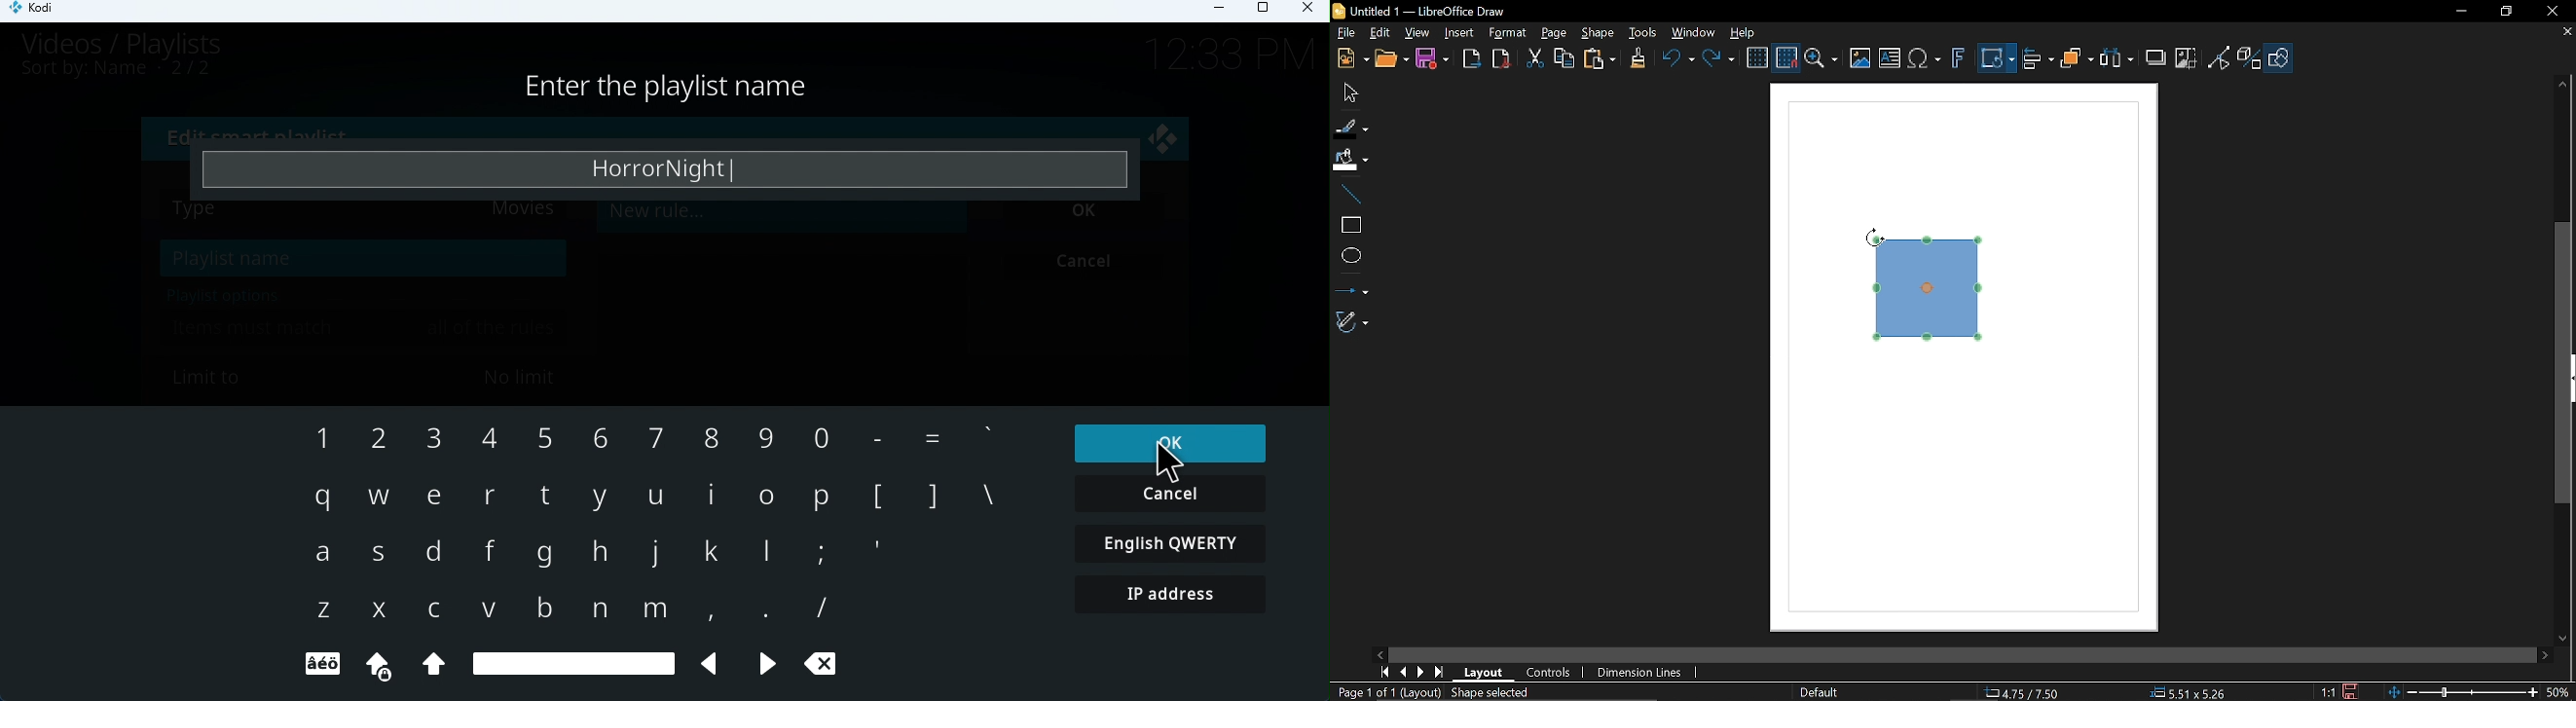 The width and height of the screenshot is (2576, 728). I want to click on Paste, so click(1599, 61).